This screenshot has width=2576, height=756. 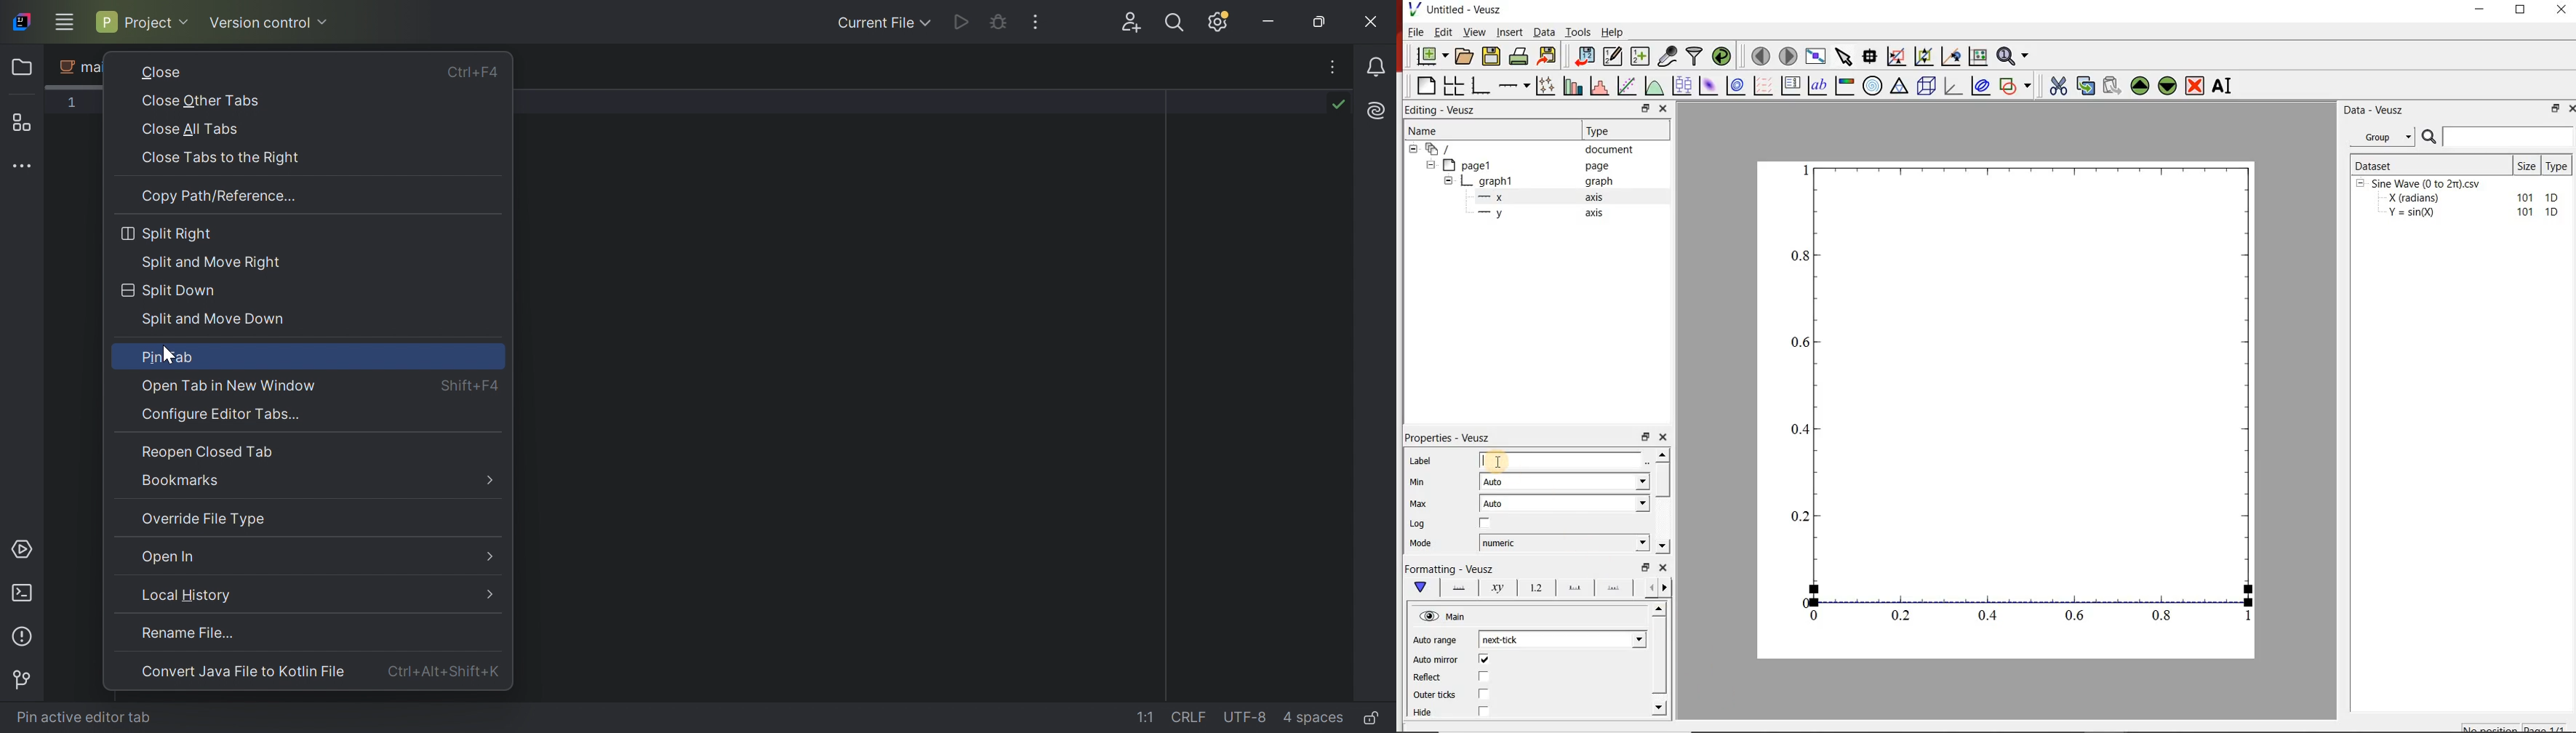 I want to click on Up, so click(x=1658, y=609).